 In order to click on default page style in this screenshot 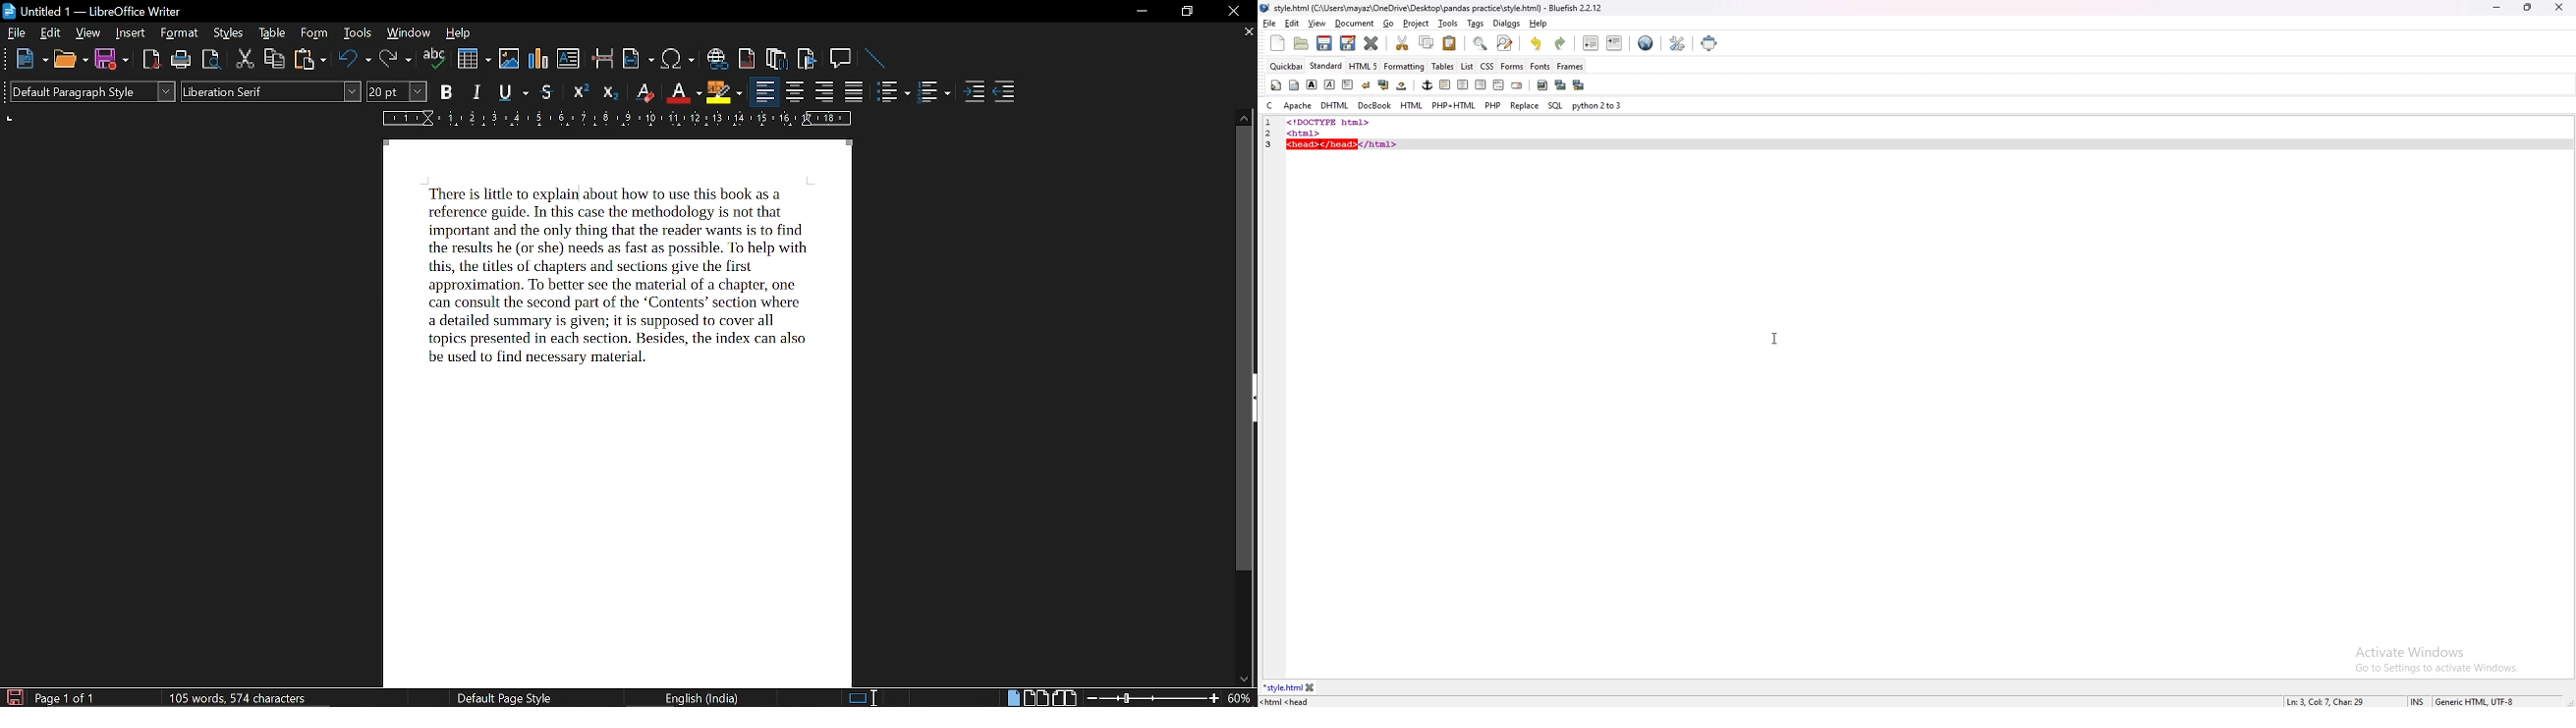, I will do `click(503, 698)`.